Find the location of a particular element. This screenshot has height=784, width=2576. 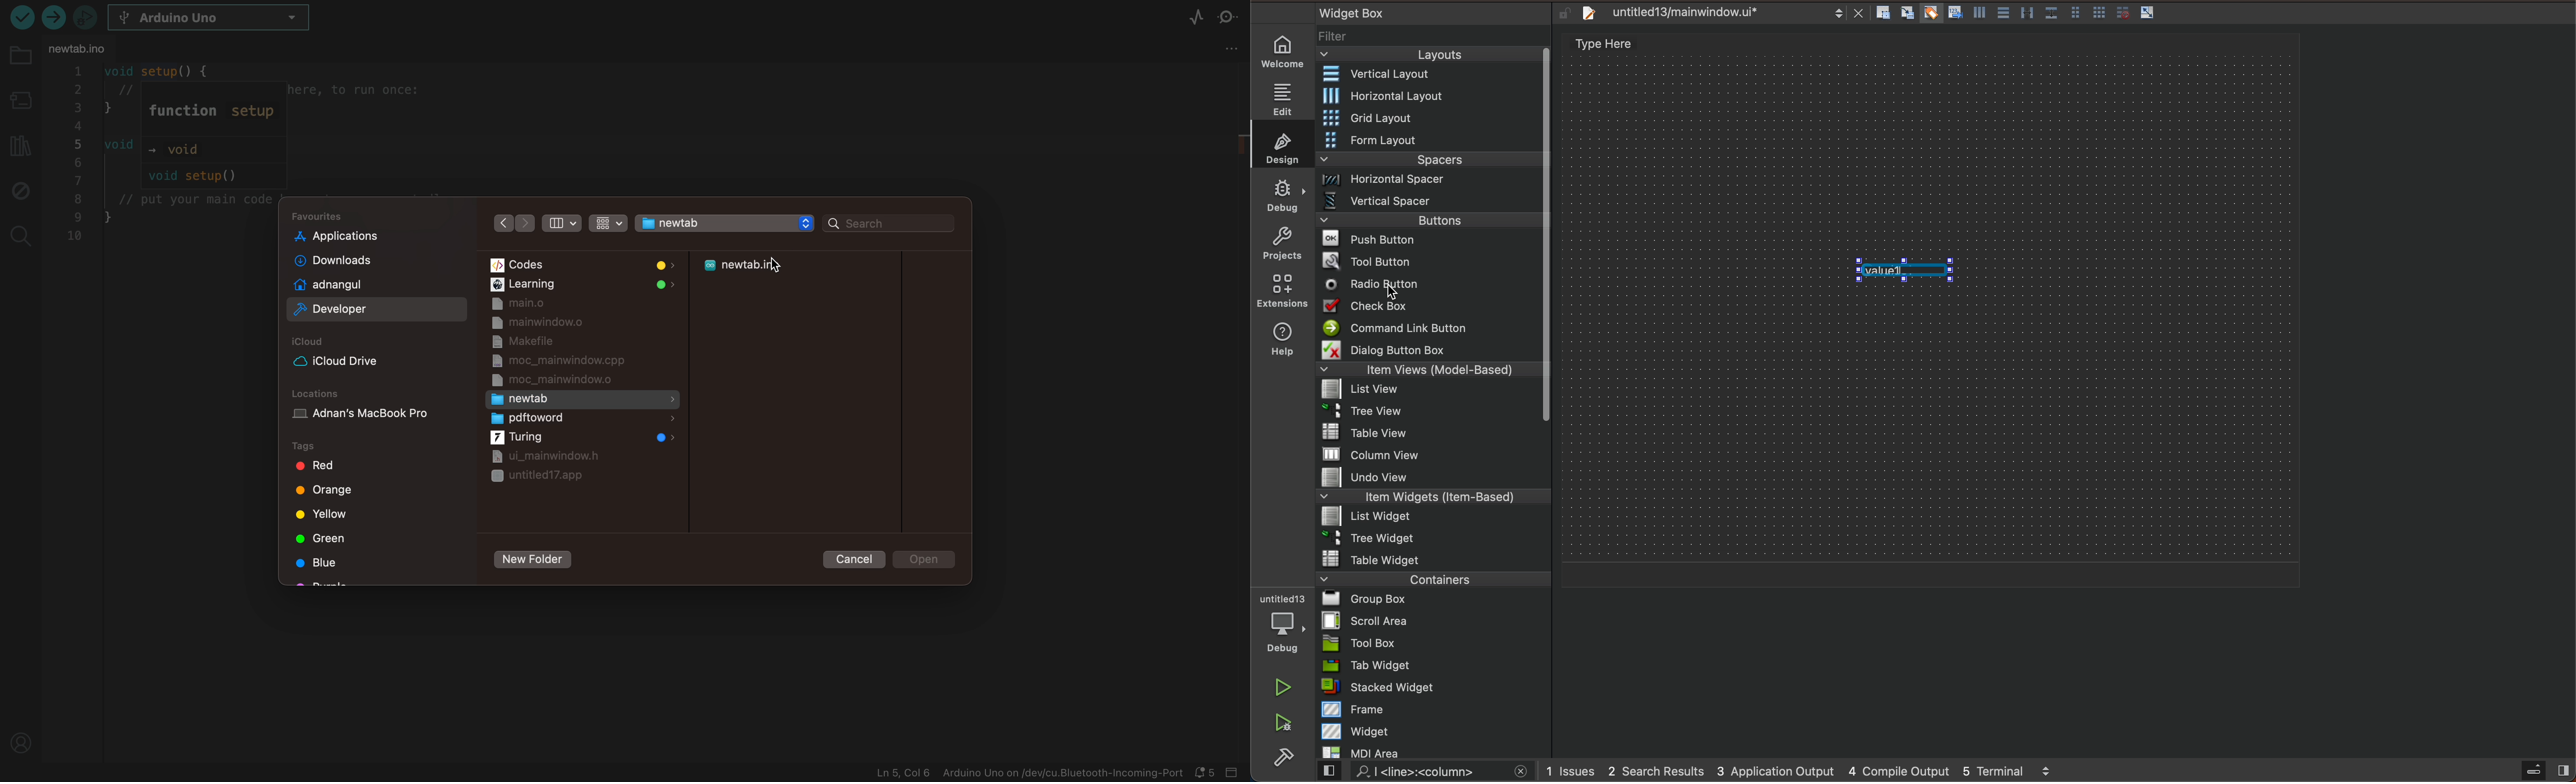

tree widget is located at coordinates (1434, 539).